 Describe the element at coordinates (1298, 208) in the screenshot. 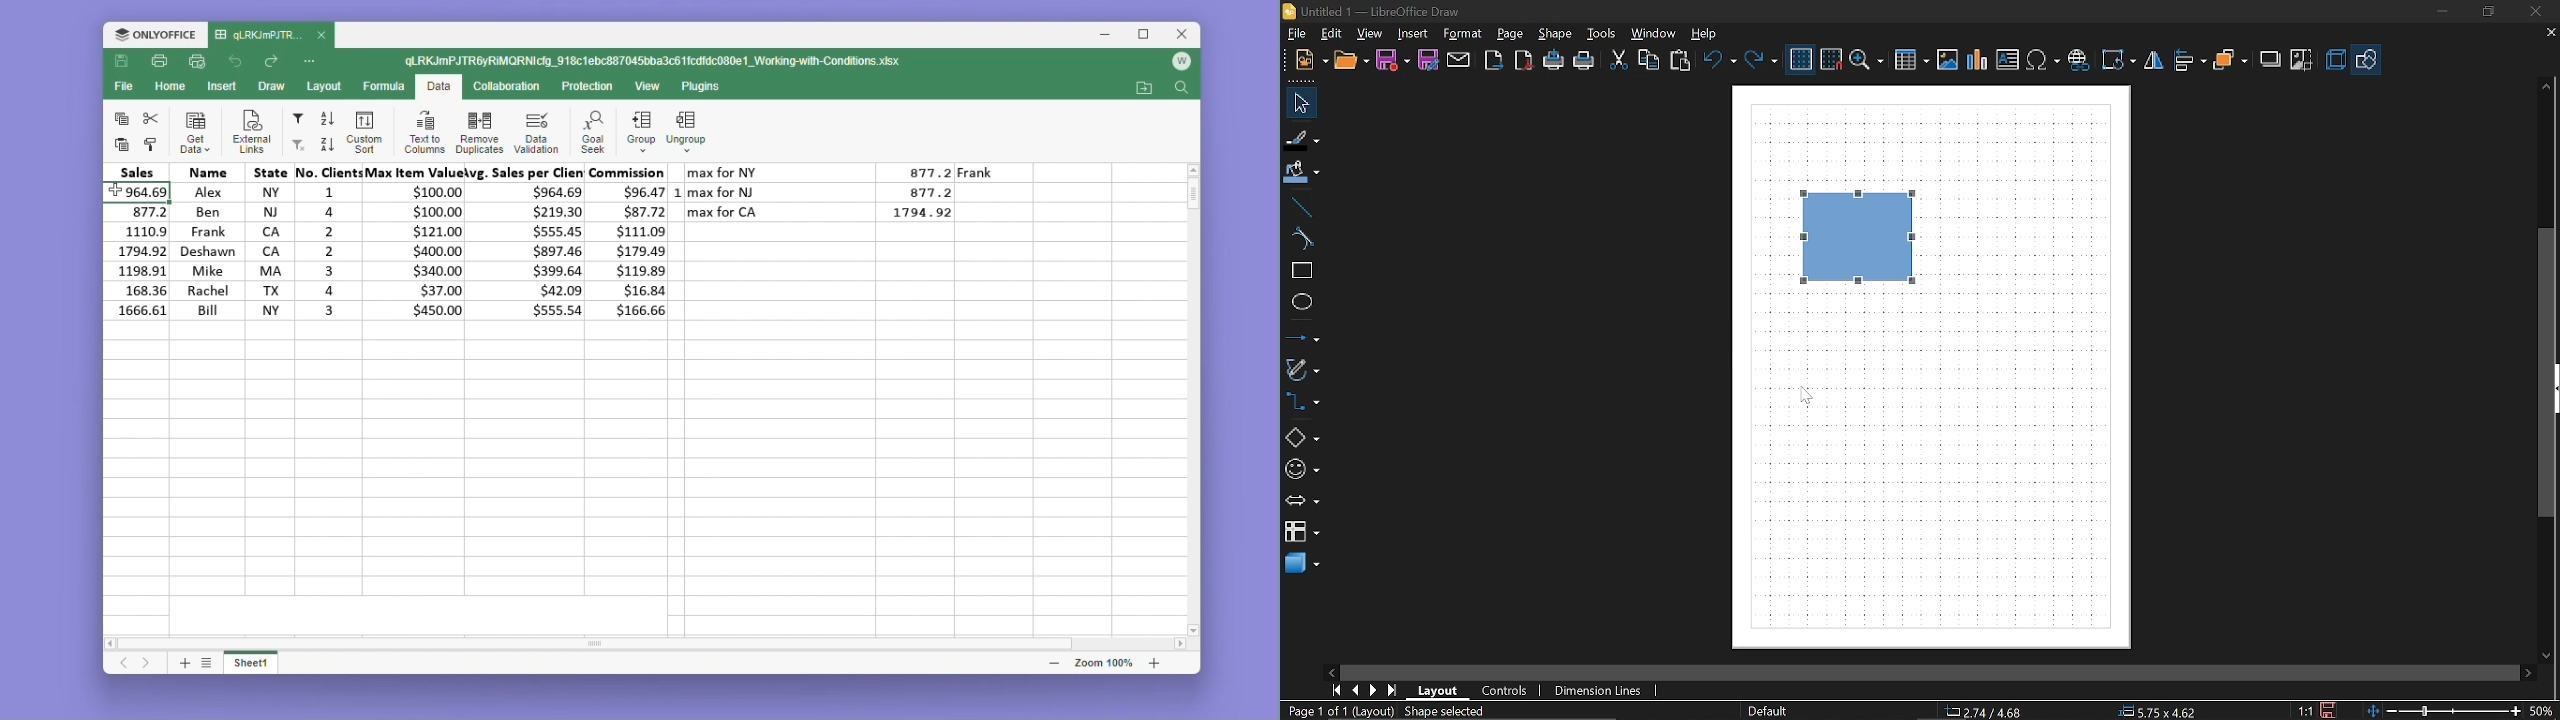

I see `Line` at that location.